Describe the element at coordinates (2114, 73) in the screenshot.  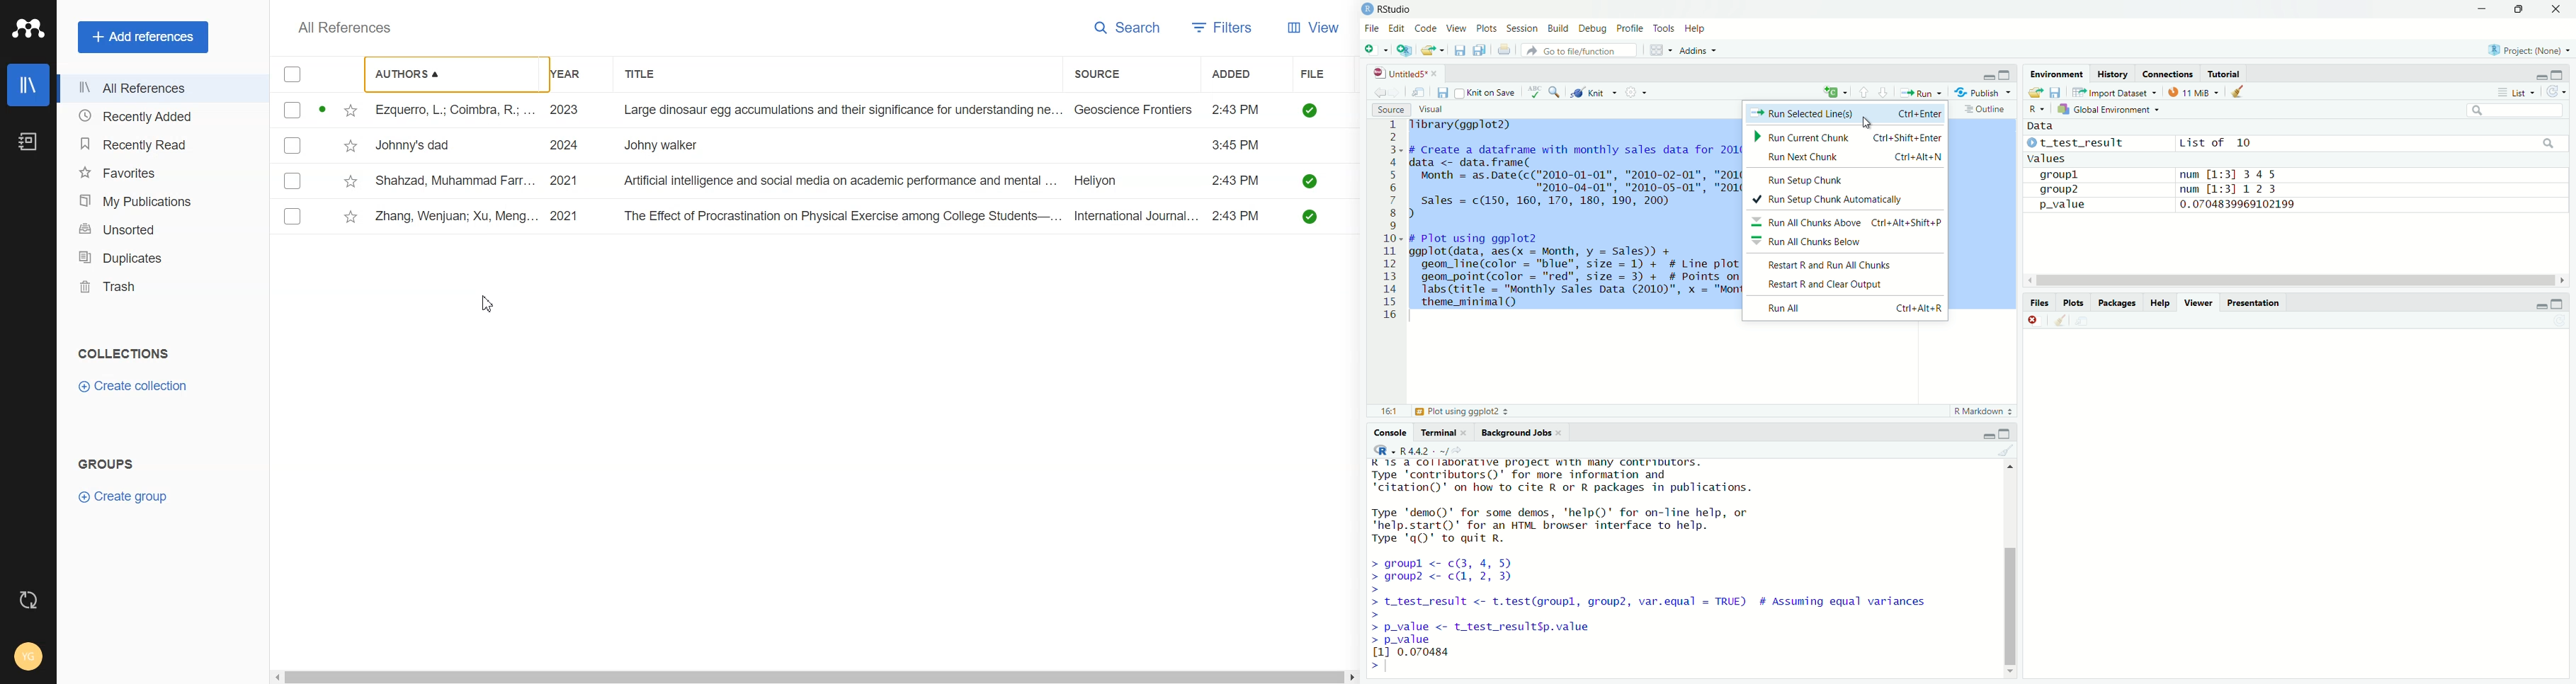
I see `History` at that location.